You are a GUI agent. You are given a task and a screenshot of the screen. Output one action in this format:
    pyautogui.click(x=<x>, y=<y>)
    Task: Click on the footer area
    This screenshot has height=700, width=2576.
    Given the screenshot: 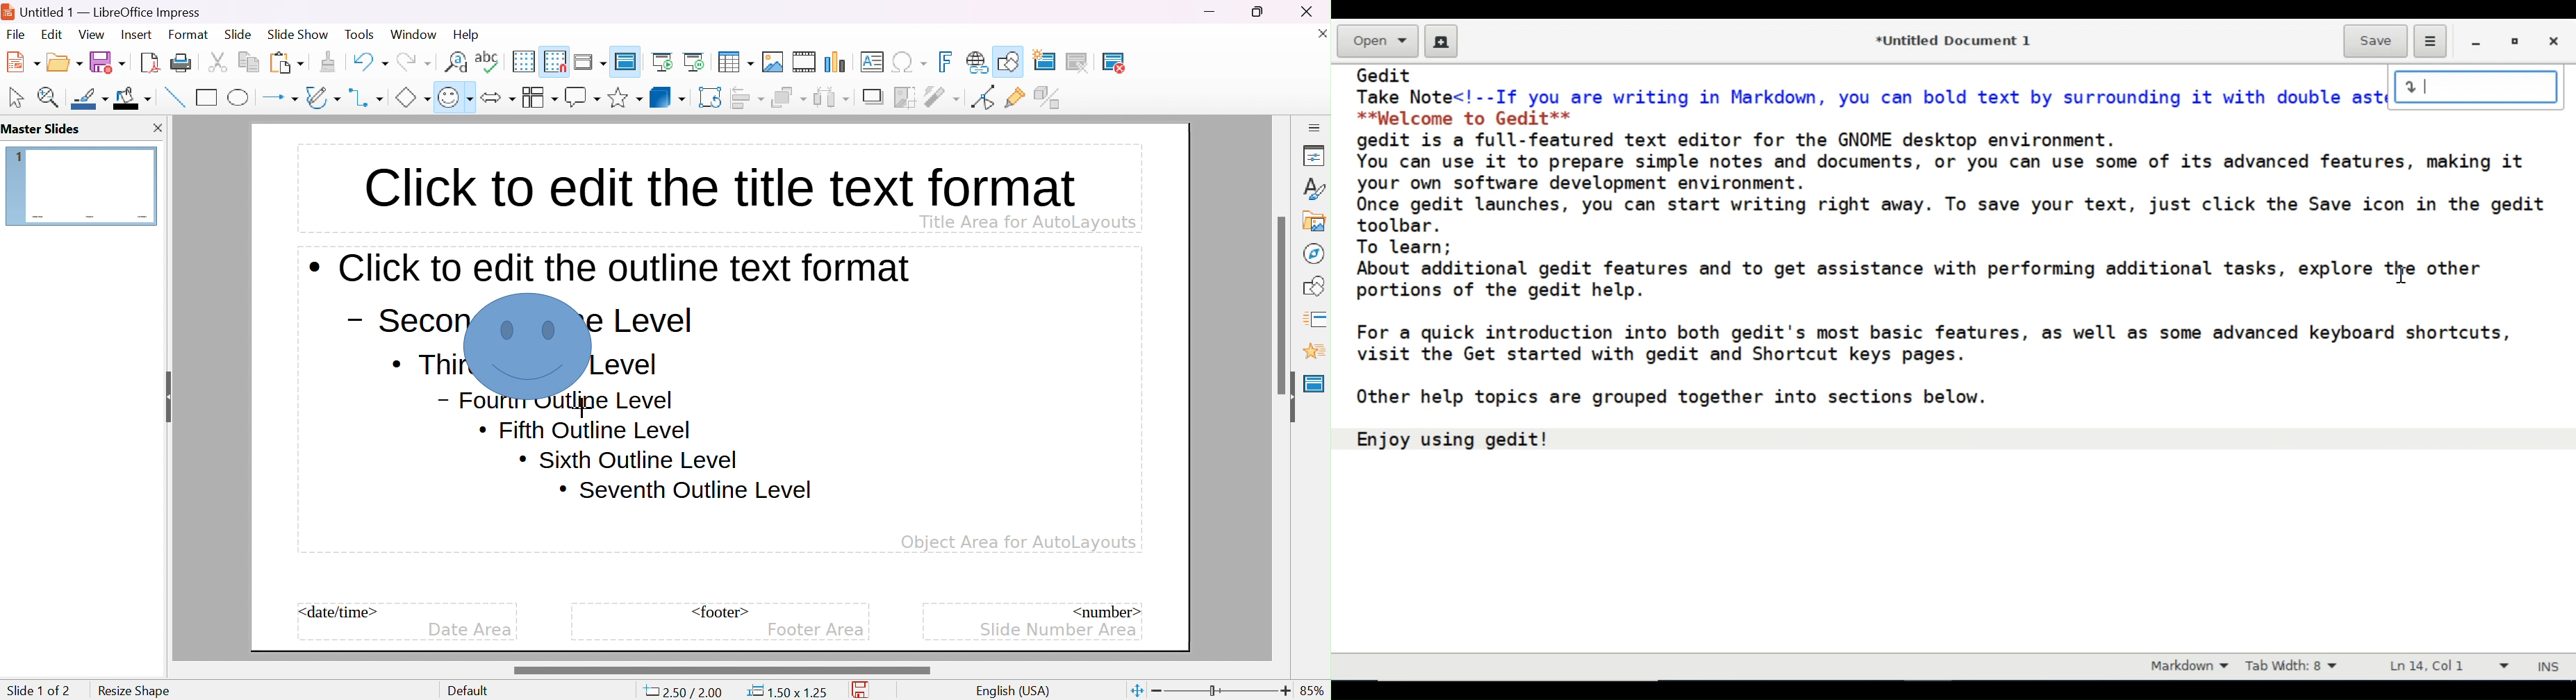 What is the action you would take?
    pyautogui.click(x=816, y=630)
    